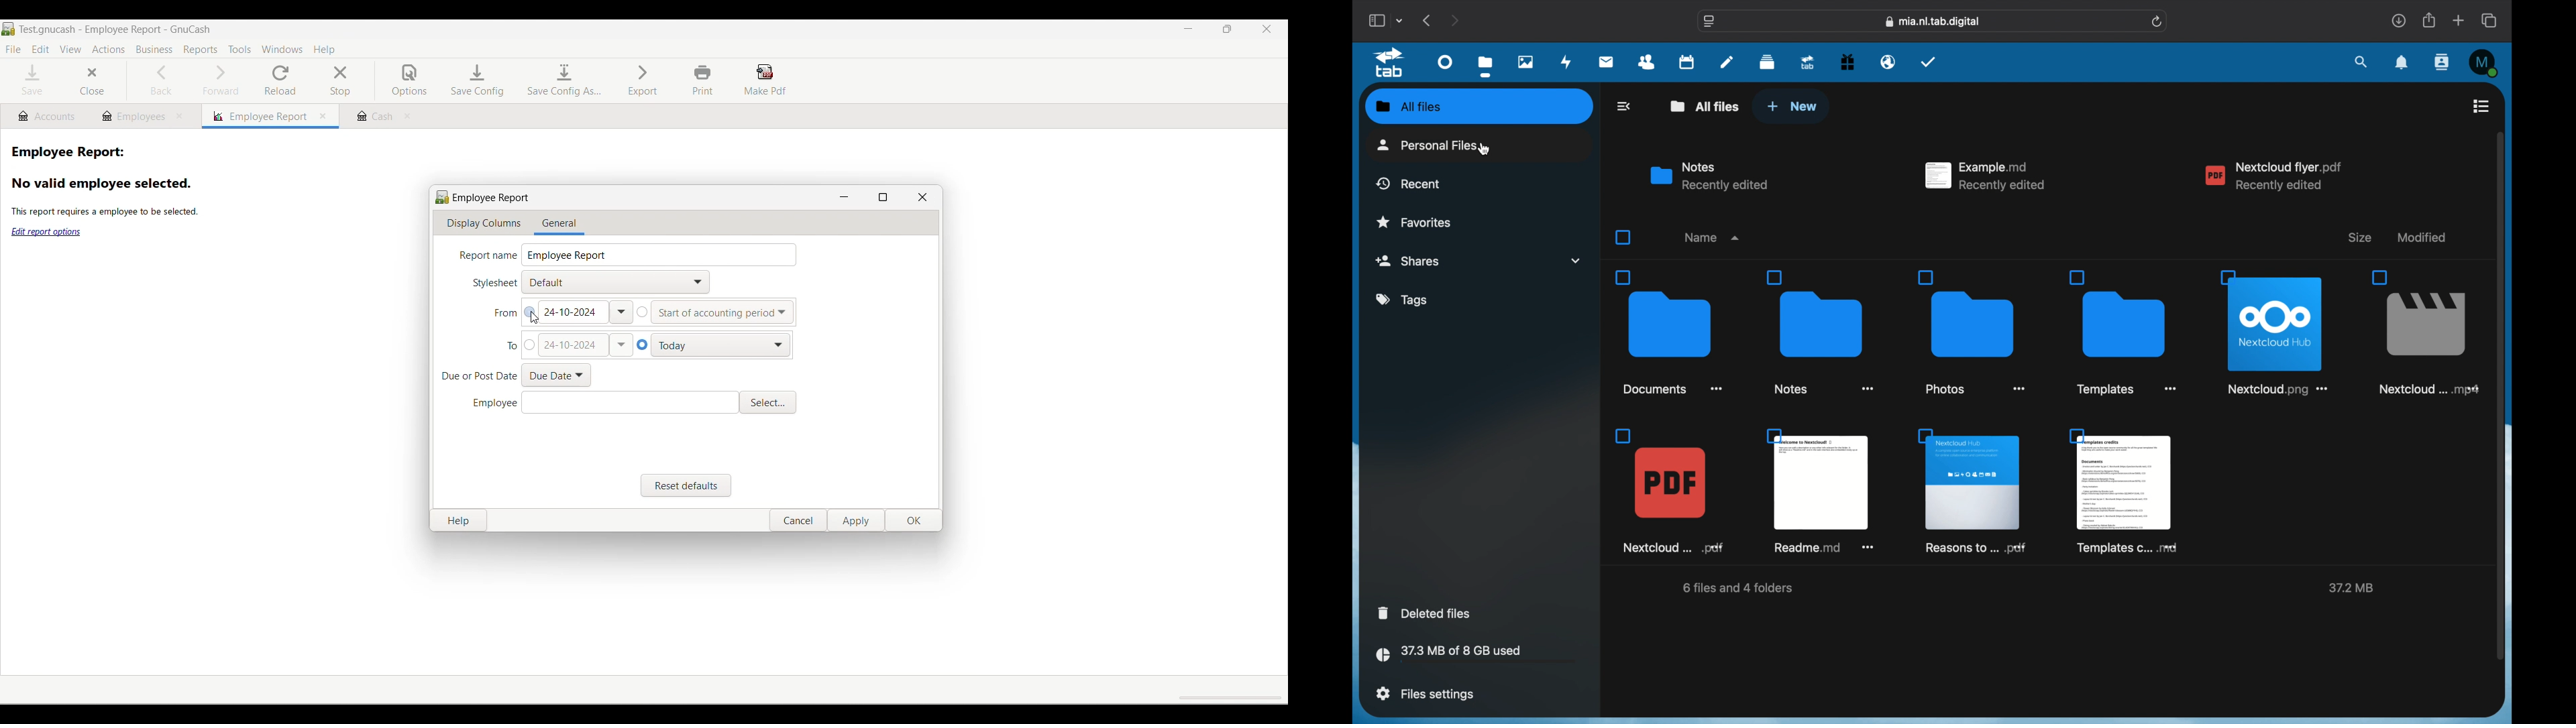 The width and height of the screenshot is (2576, 728). Describe the element at coordinates (1607, 63) in the screenshot. I see `mail` at that location.